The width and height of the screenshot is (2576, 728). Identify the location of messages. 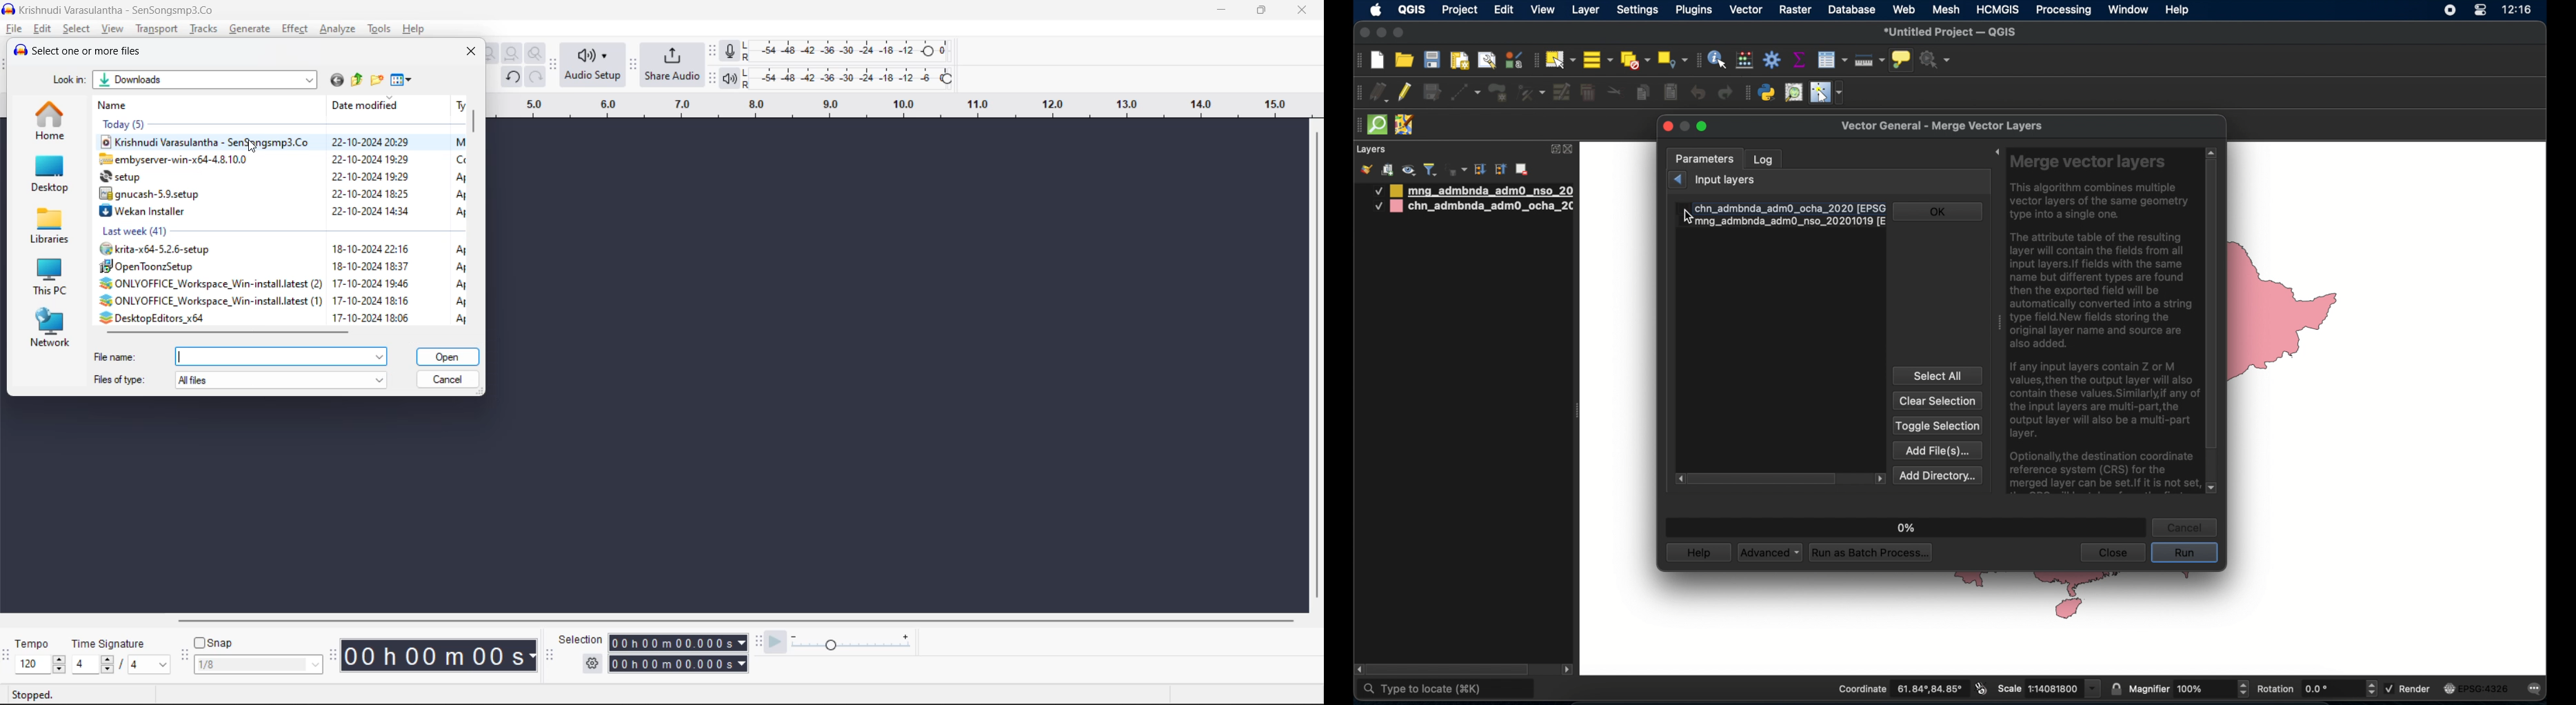
(2537, 690).